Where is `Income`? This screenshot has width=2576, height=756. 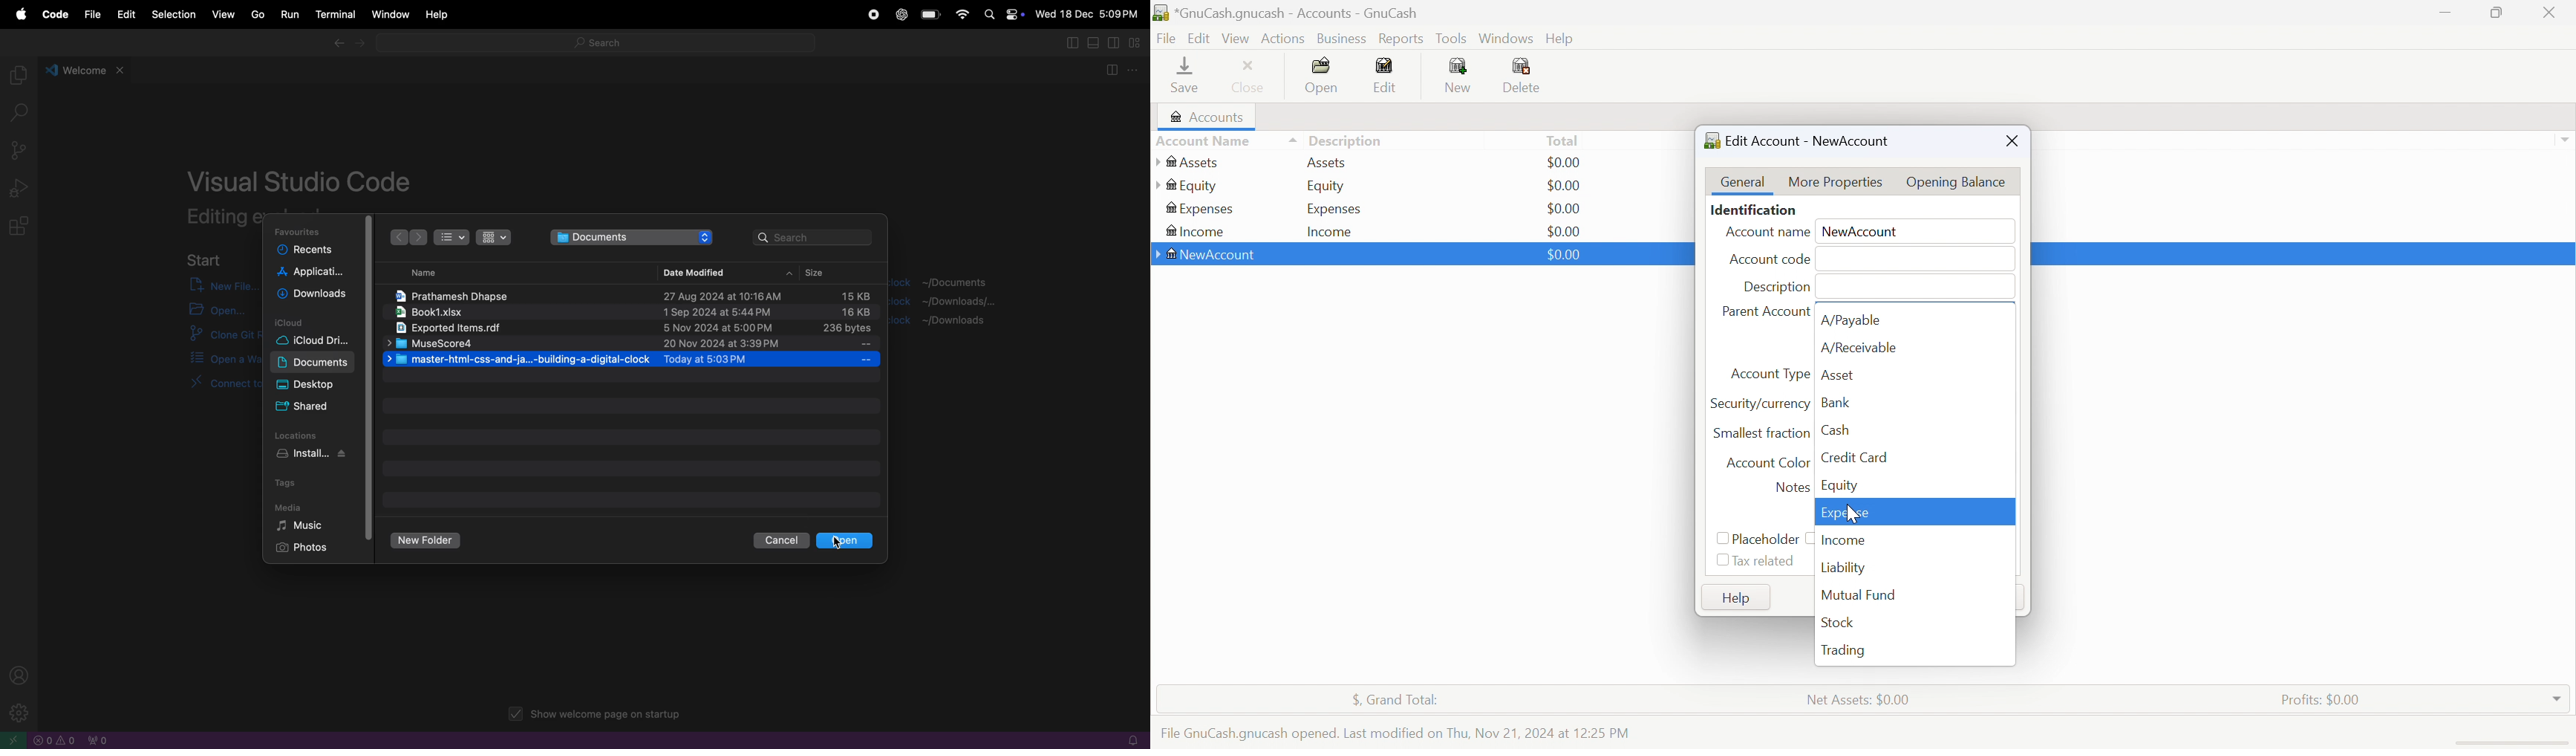 Income is located at coordinates (1331, 233).